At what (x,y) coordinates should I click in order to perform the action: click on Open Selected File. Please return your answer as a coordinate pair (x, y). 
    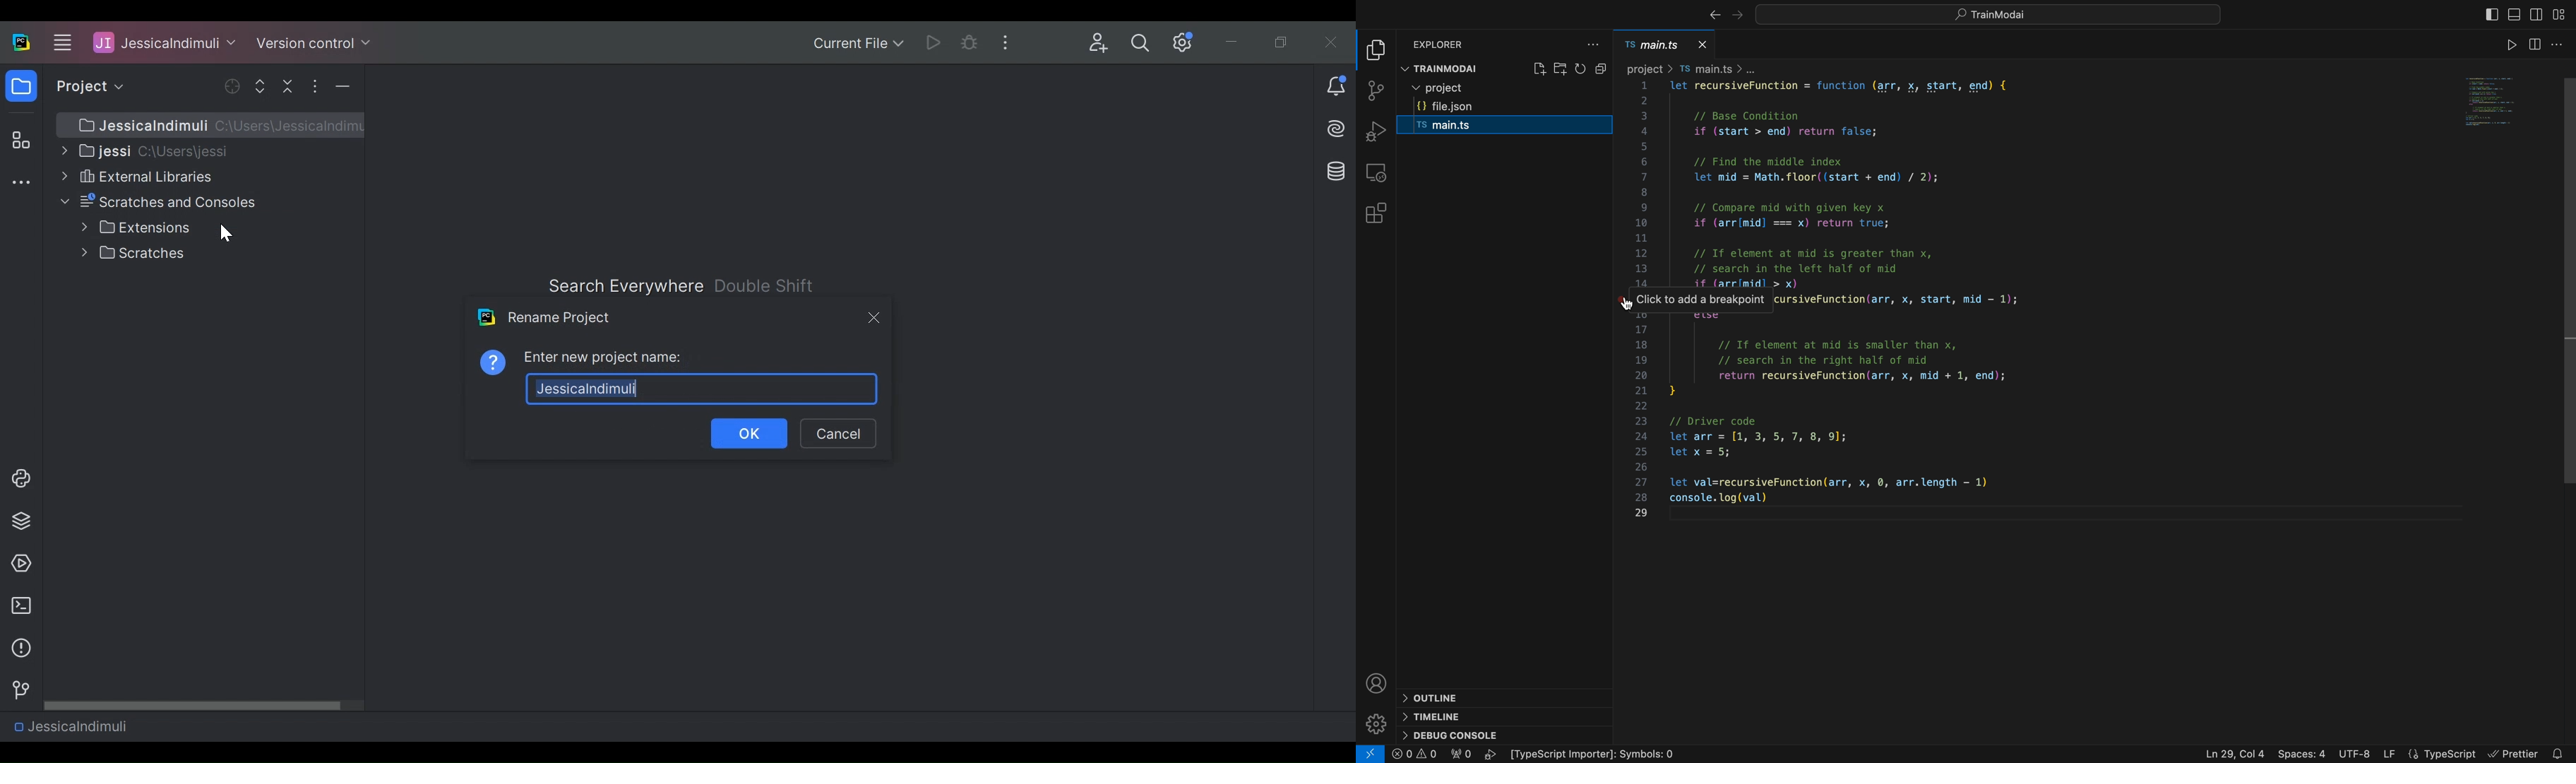
    Looking at the image, I should click on (234, 86).